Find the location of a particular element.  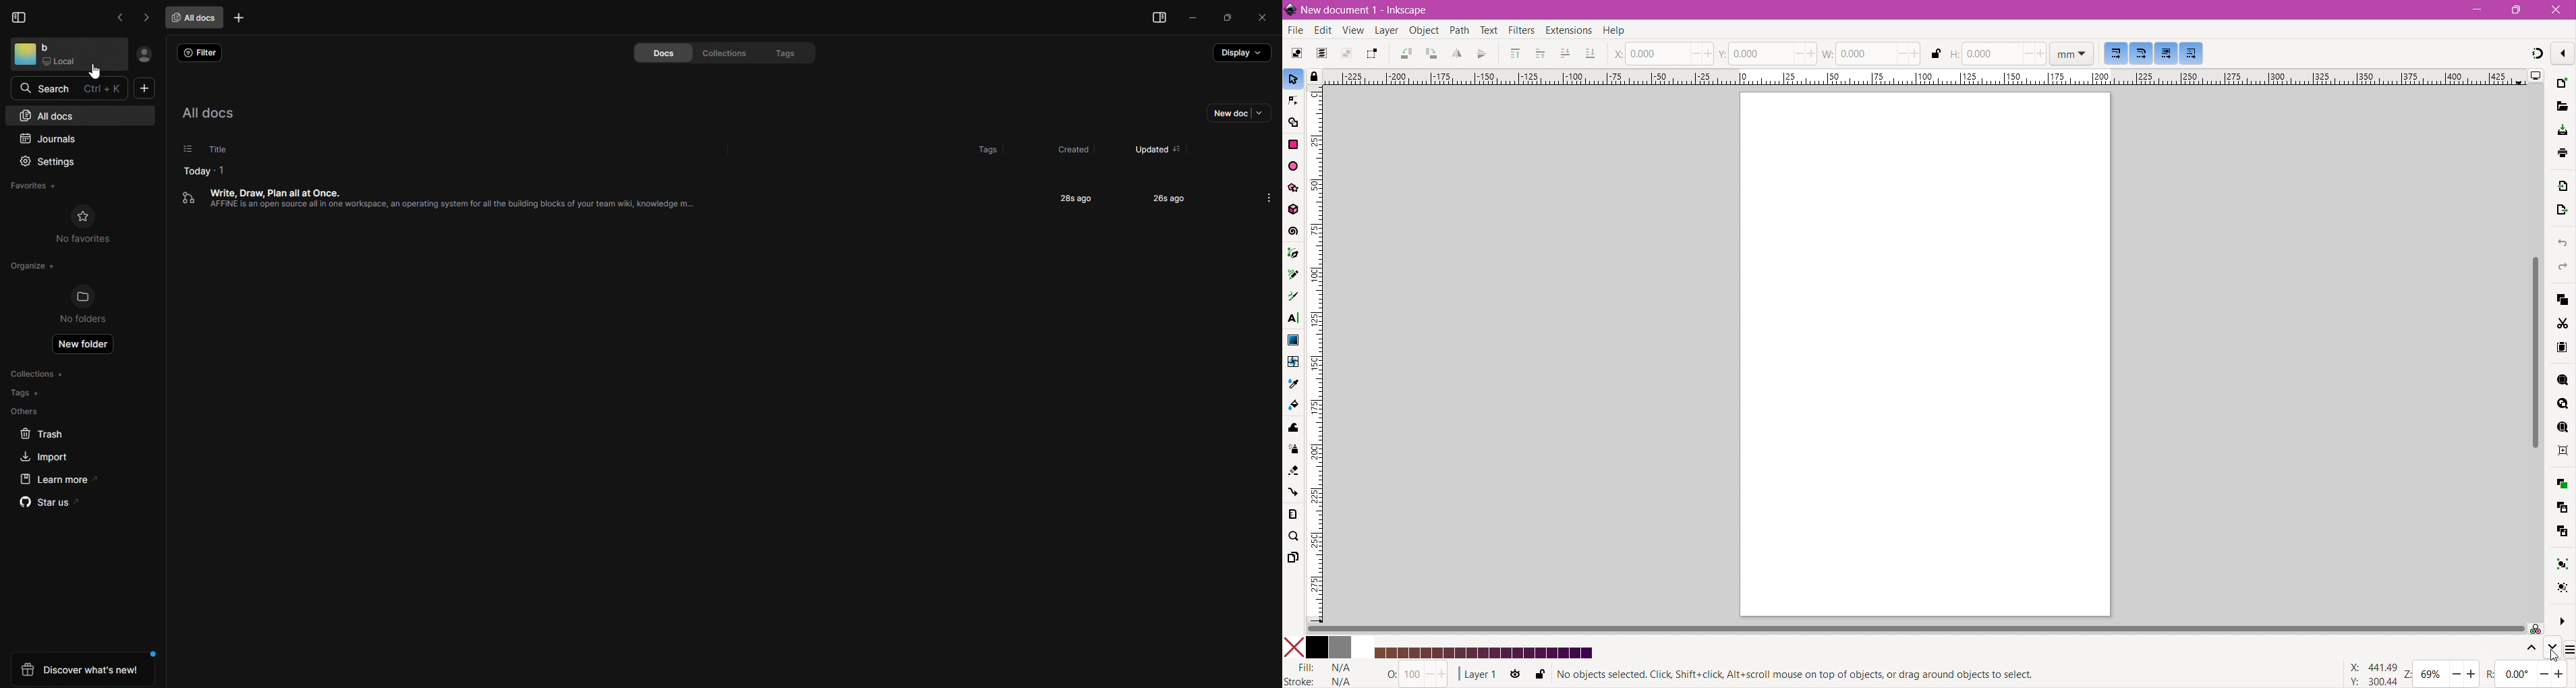

Enable/disable snapping is located at coordinates (2563, 53).